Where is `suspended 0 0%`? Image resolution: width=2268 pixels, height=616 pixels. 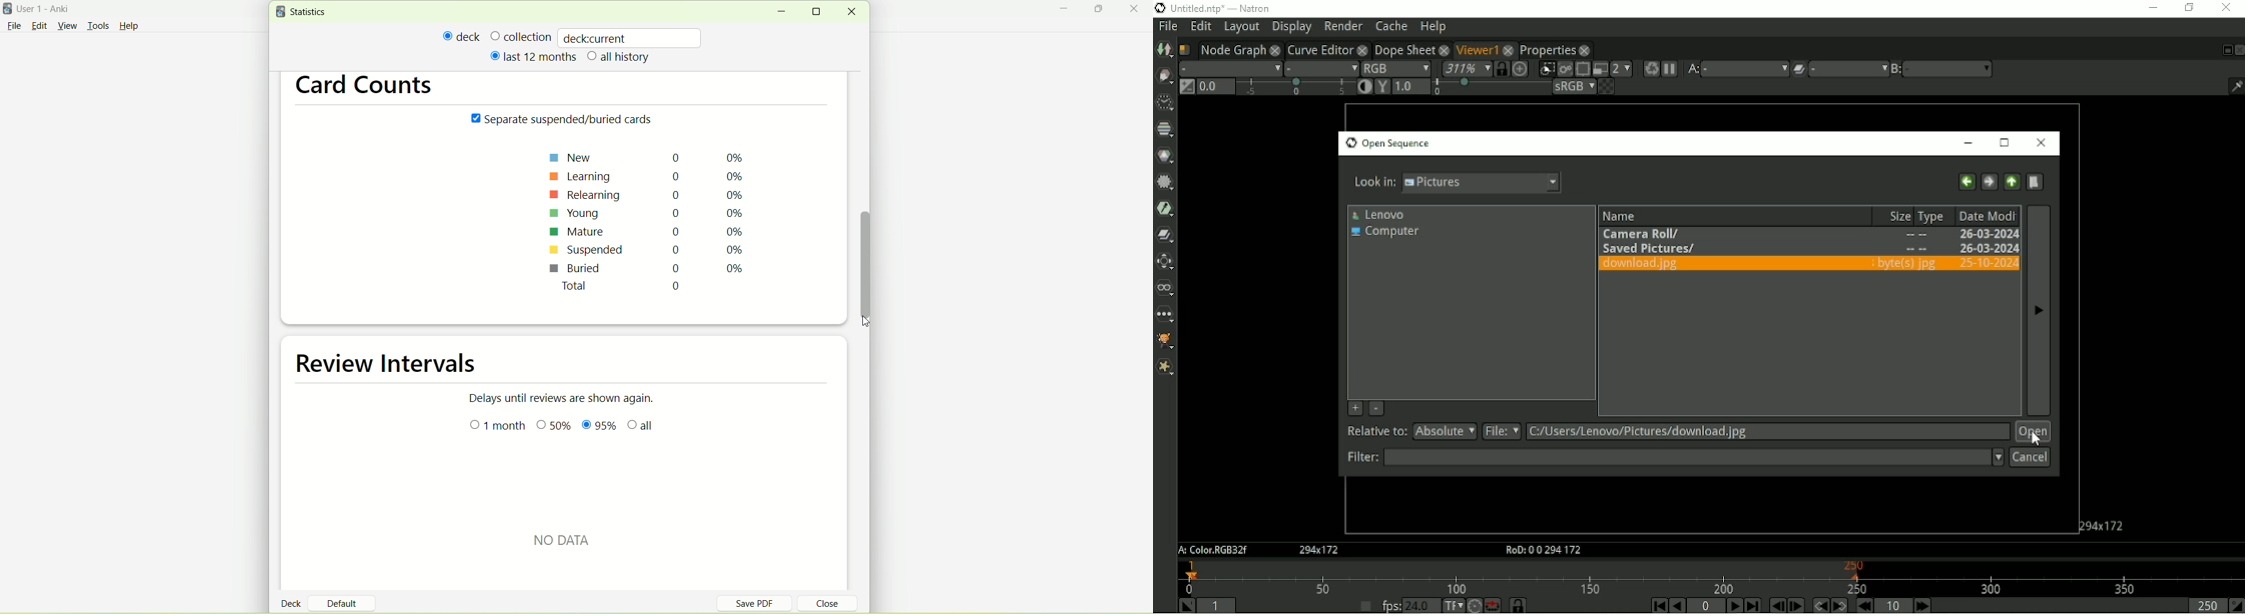
suspended 0 0% is located at coordinates (646, 252).